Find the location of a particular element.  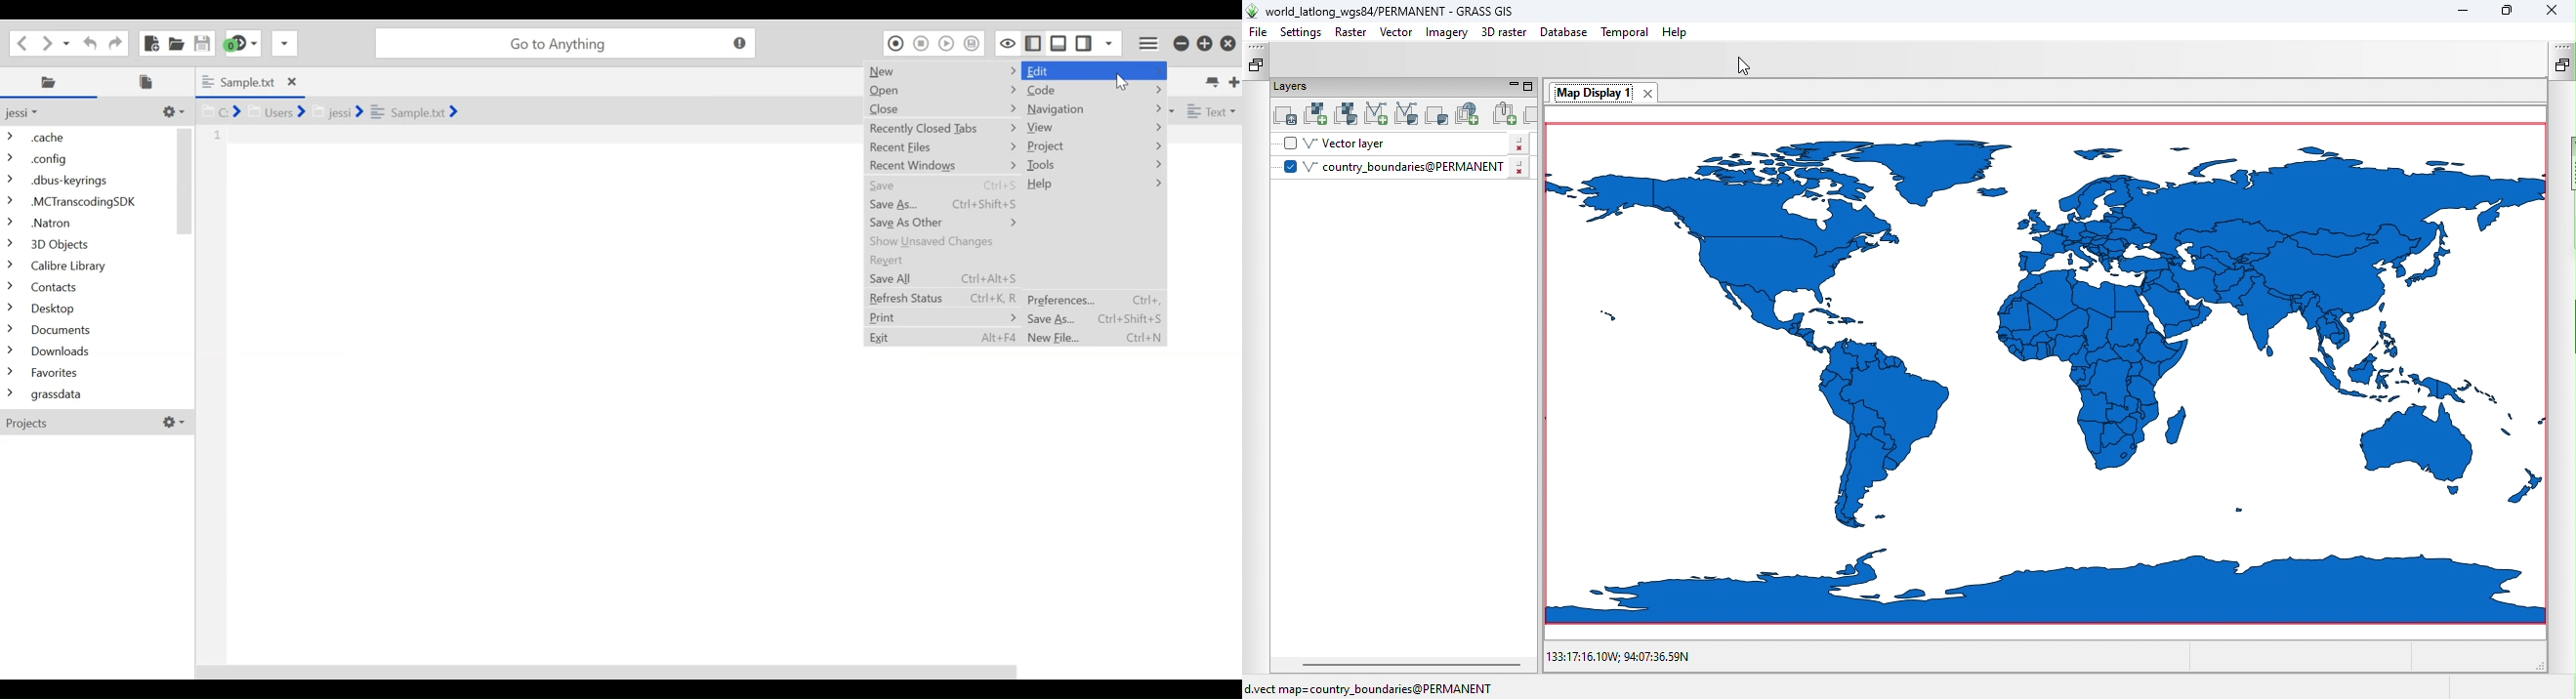

Database is located at coordinates (1565, 34).